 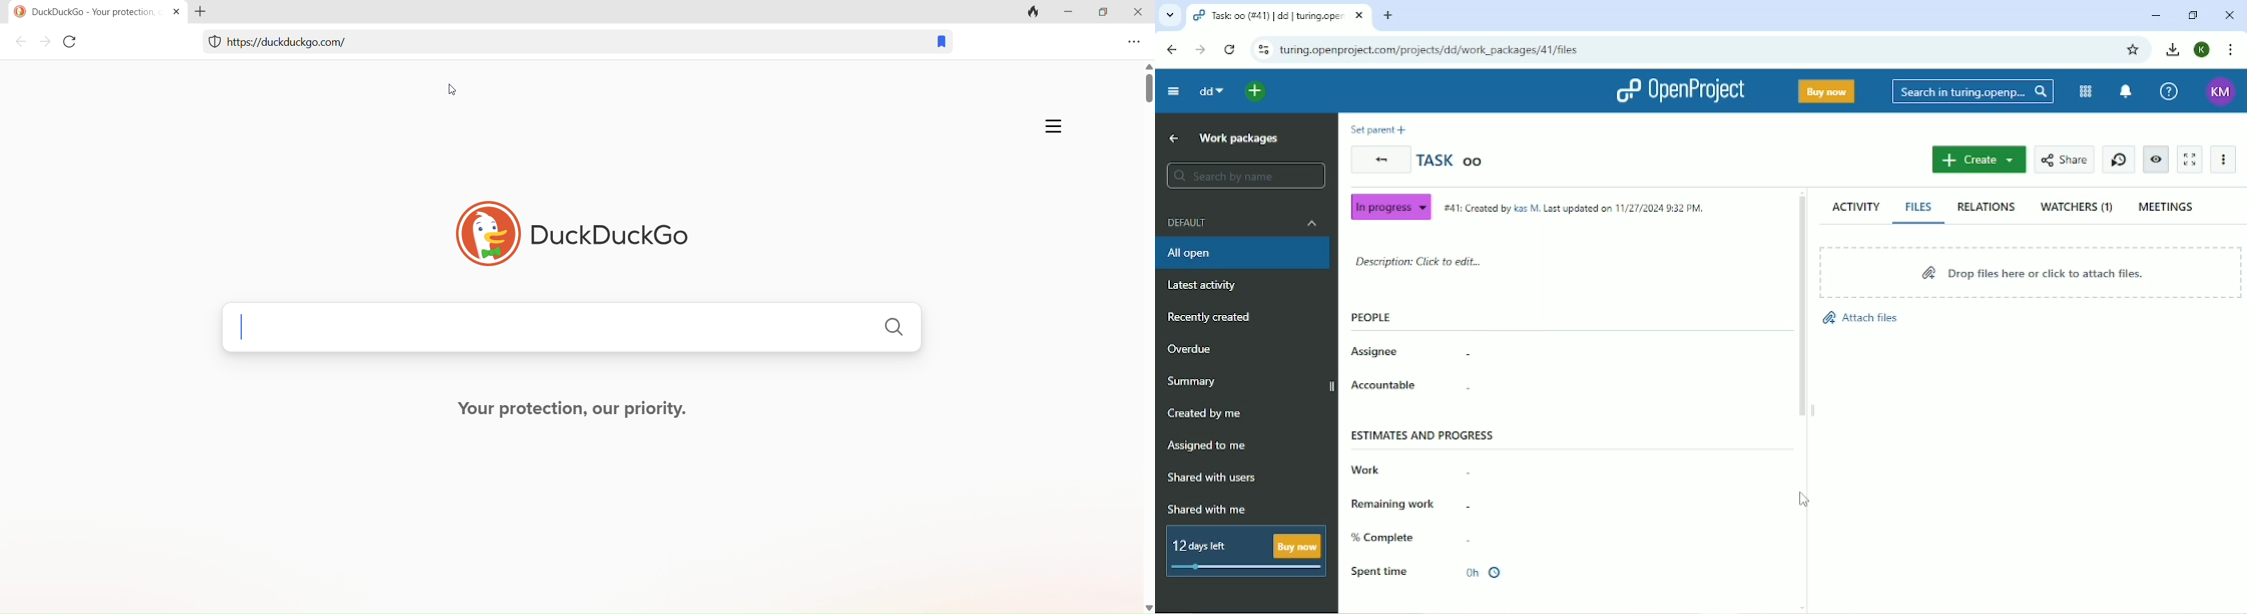 What do you see at coordinates (1805, 499) in the screenshot?
I see `Cursor` at bounding box center [1805, 499].